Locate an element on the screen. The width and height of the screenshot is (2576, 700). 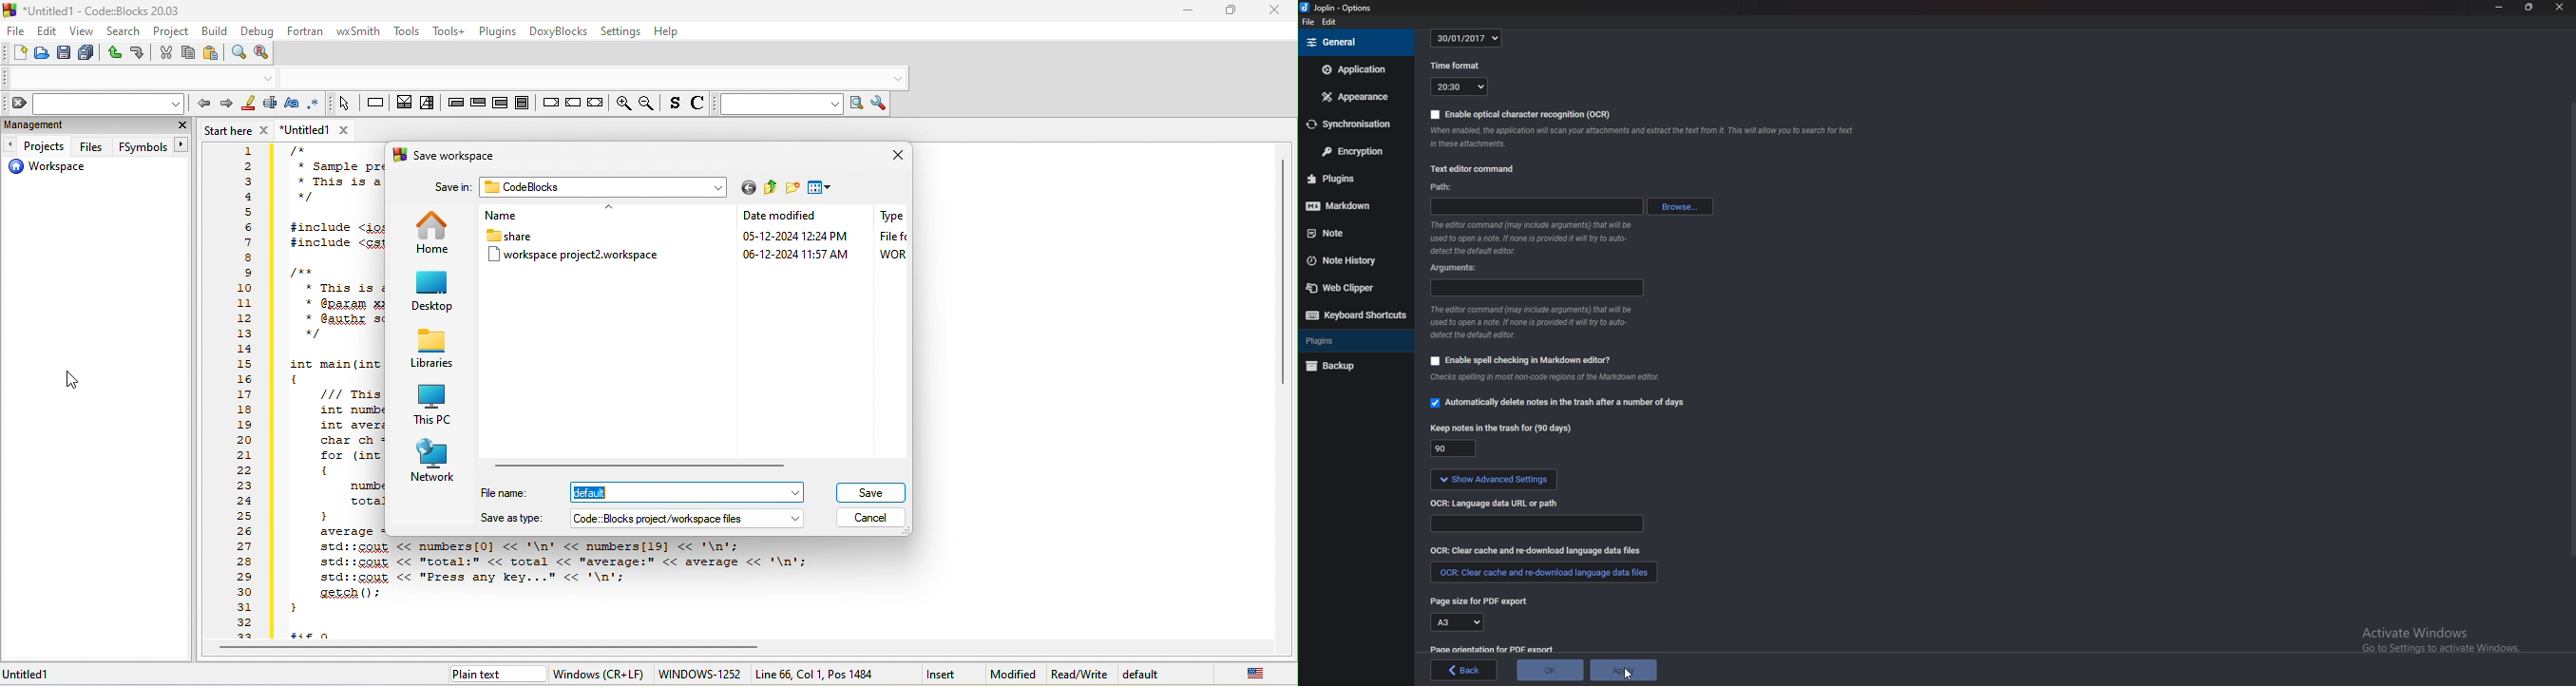
return is located at coordinates (594, 104).